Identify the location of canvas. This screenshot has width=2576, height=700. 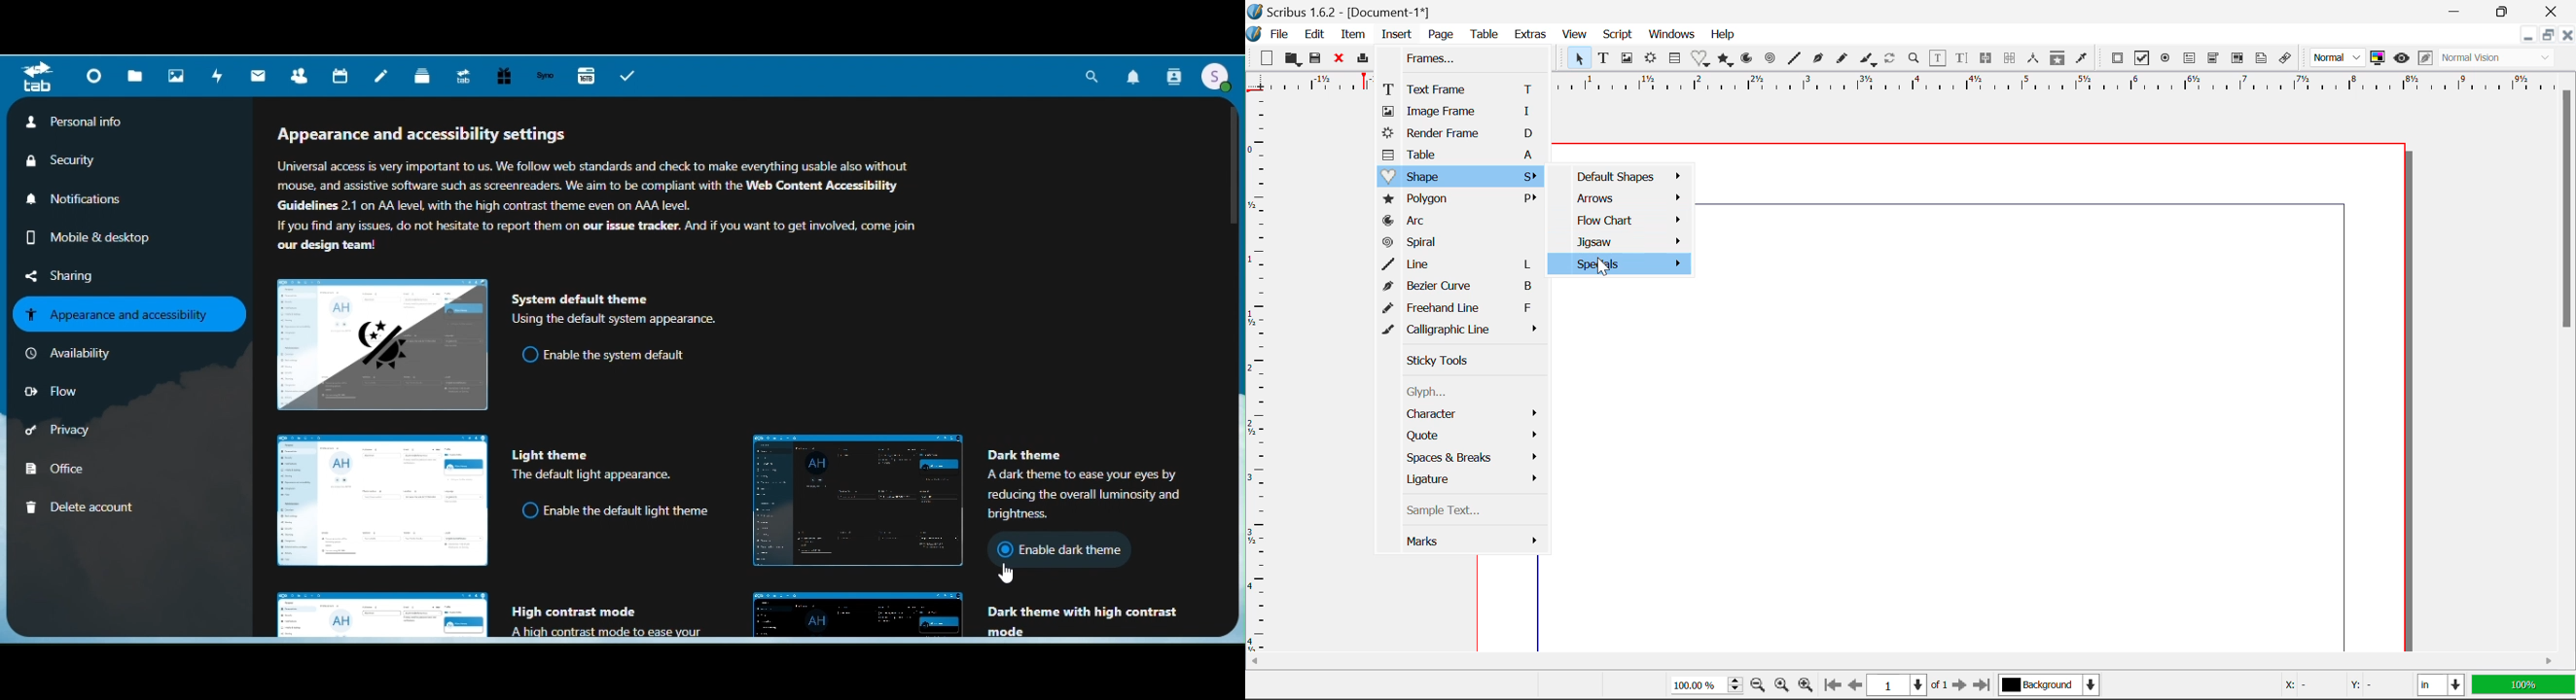
(2054, 396).